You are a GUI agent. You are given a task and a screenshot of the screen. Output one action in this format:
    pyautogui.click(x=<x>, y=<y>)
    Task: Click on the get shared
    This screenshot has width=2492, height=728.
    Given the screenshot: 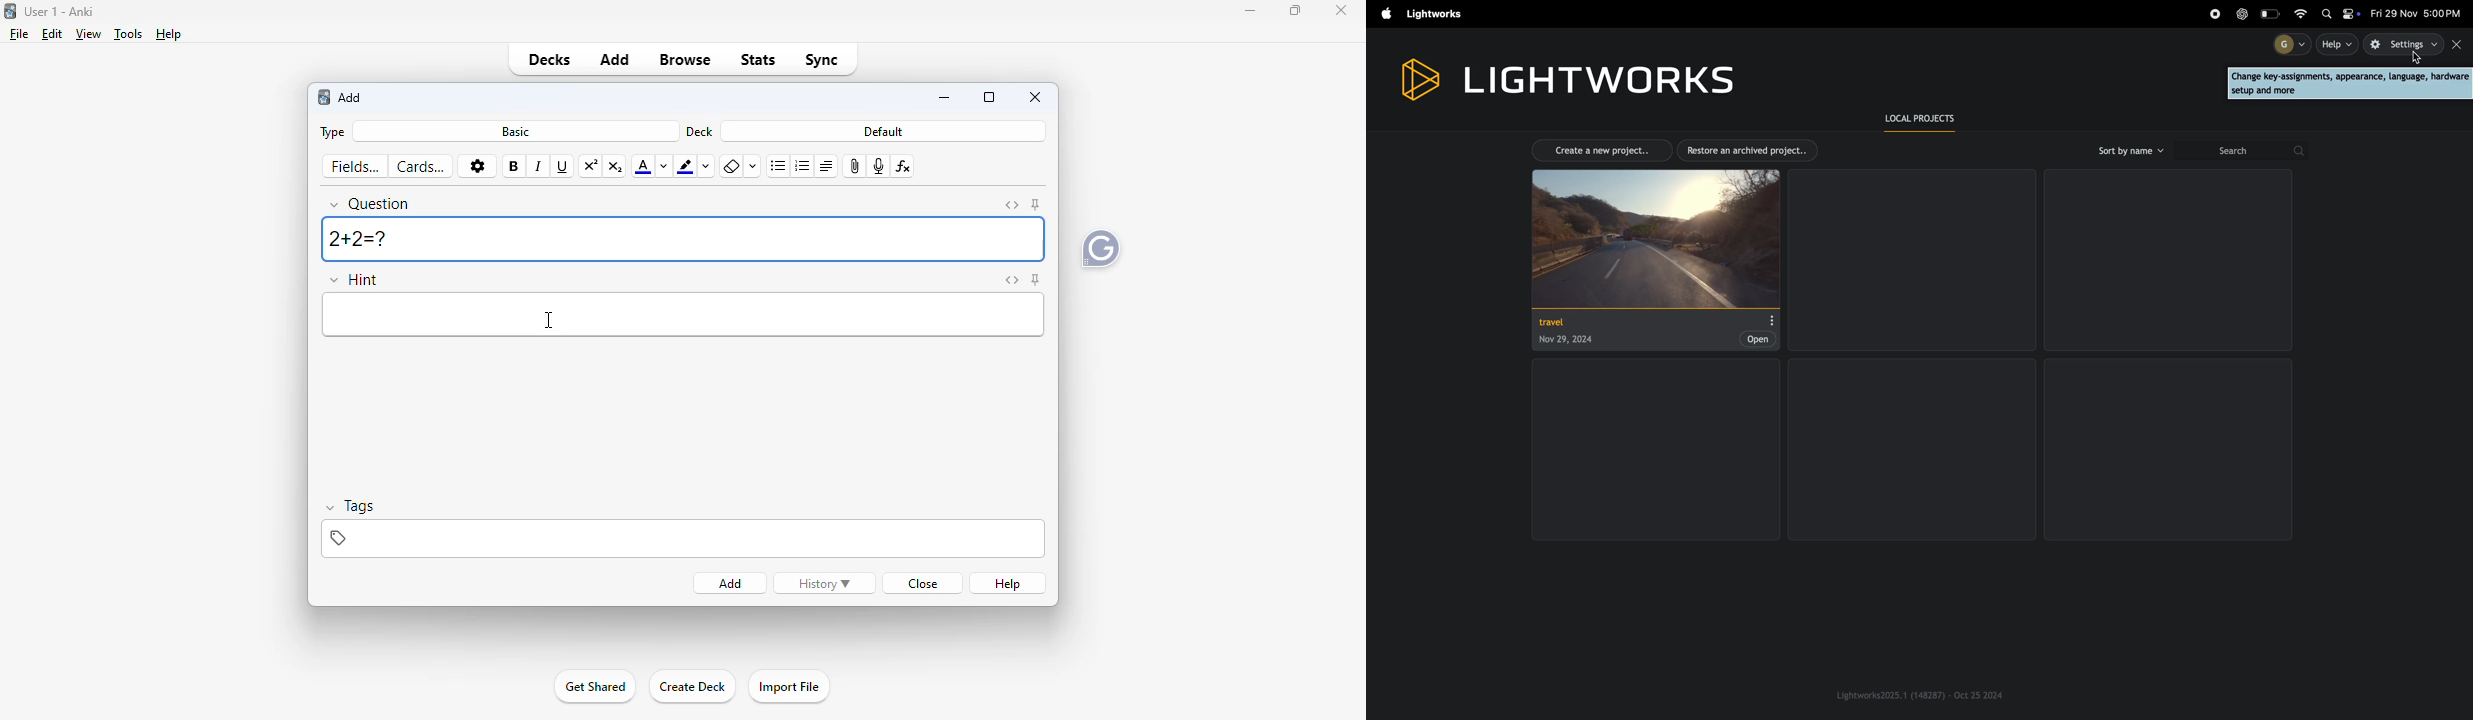 What is the action you would take?
    pyautogui.click(x=593, y=687)
    